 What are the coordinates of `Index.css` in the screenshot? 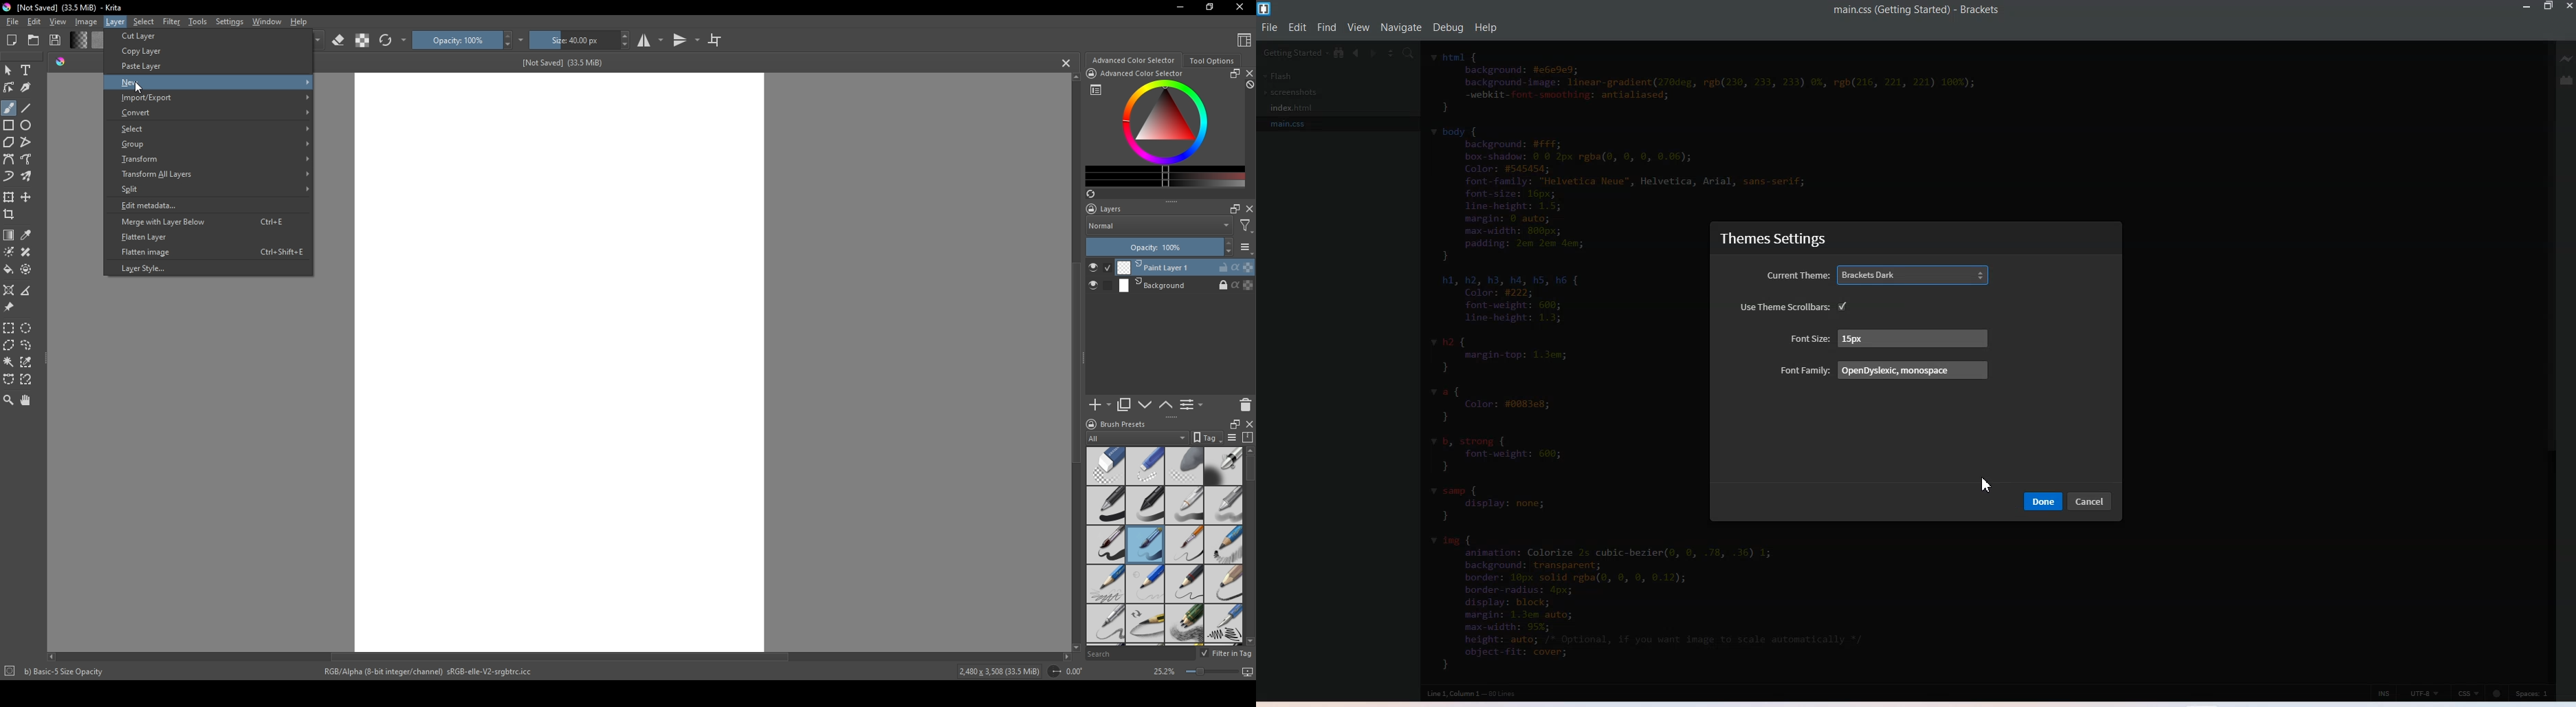 It's located at (1295, 107).